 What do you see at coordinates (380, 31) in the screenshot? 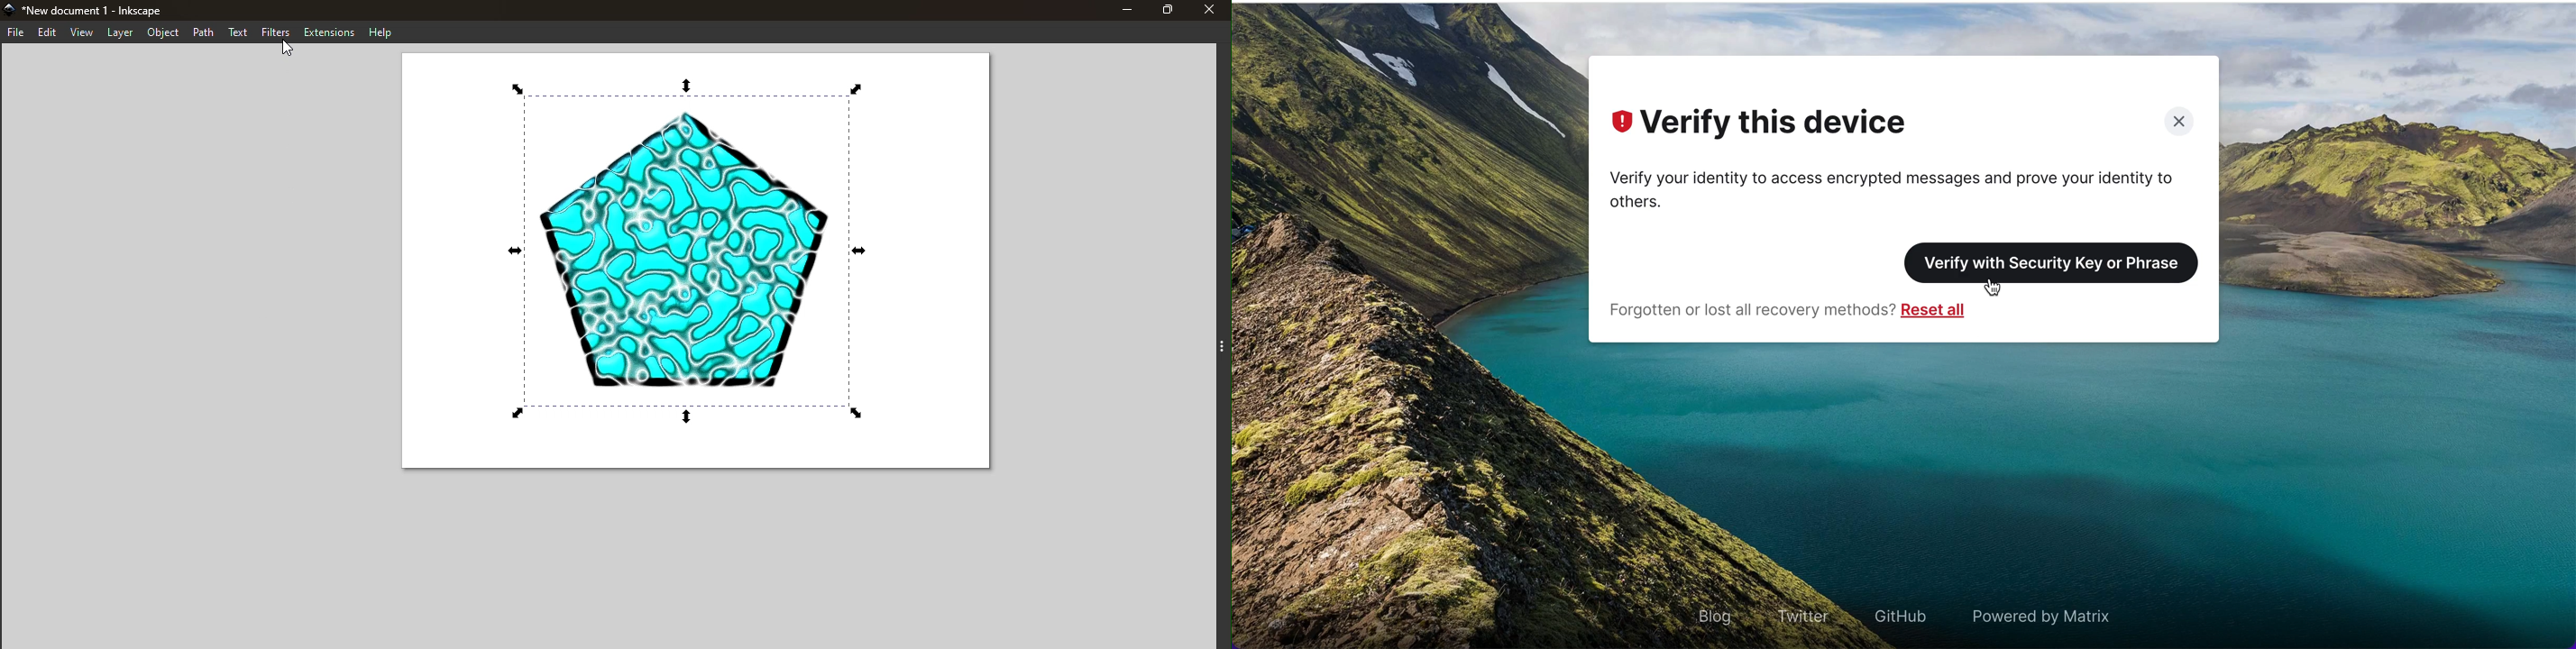
I see `Help` at bounding box center [380, 31].